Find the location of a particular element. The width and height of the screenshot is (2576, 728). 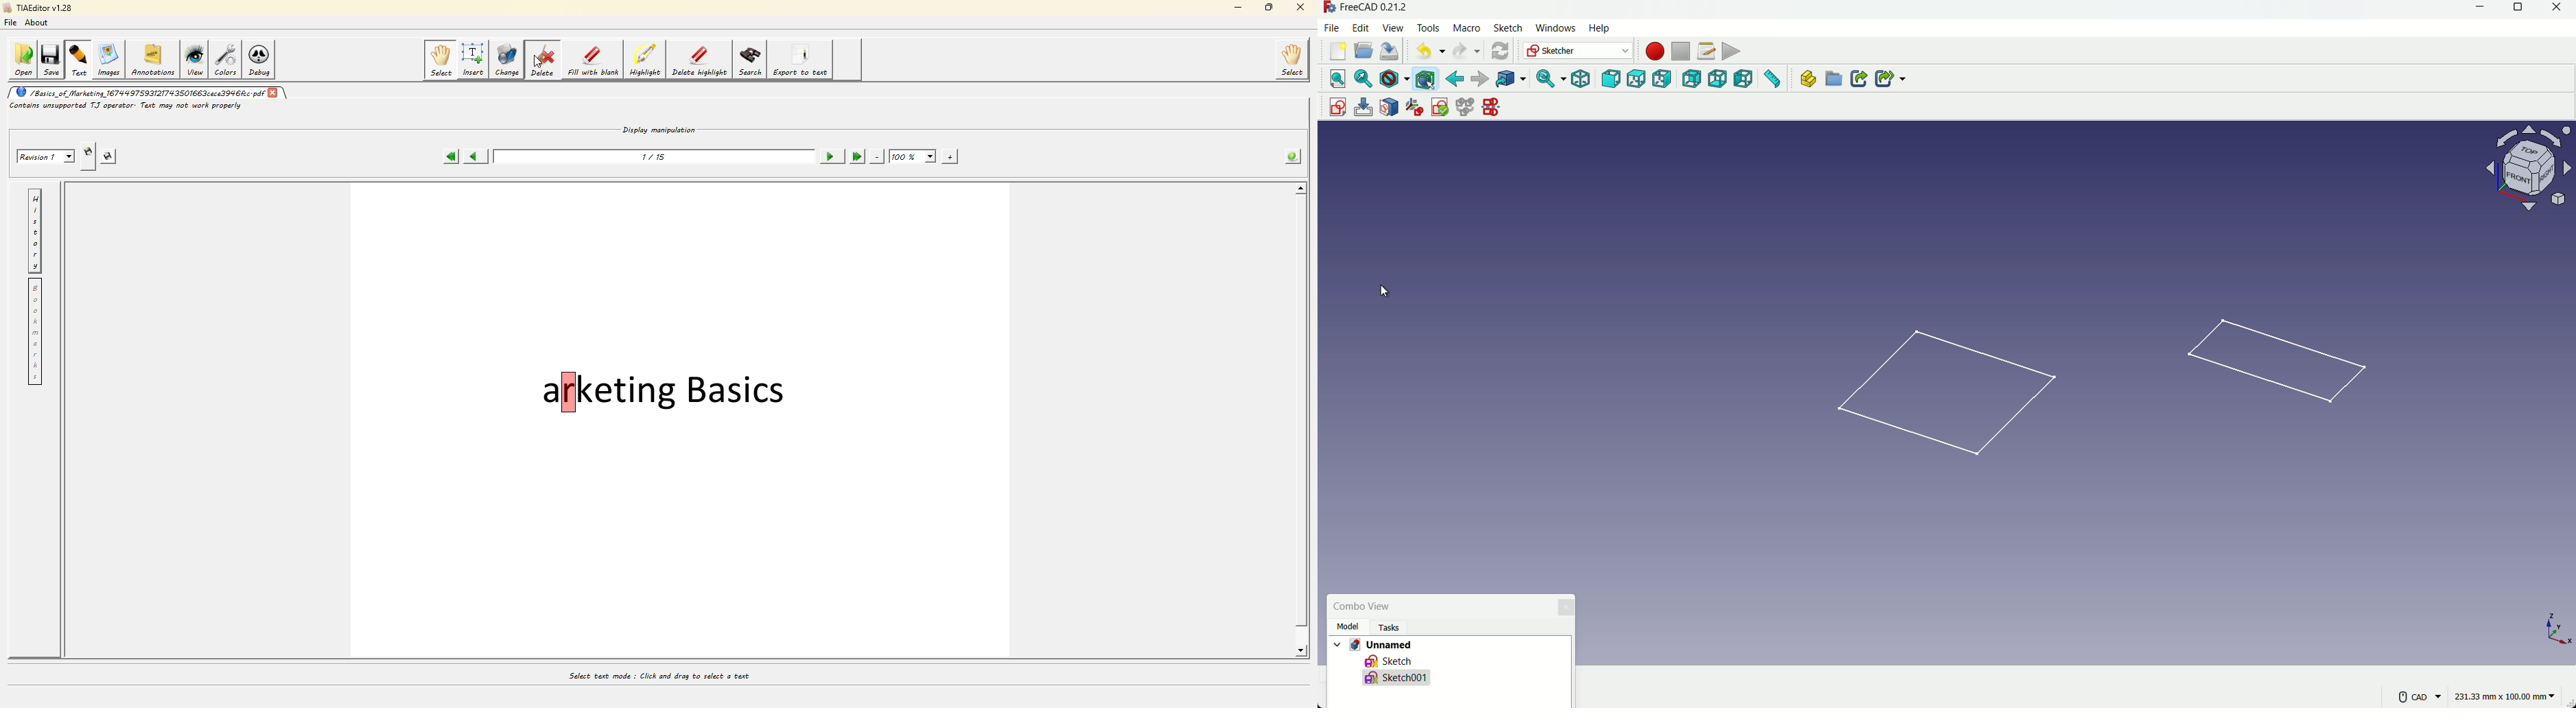

tasks Tab is located at coordinates (1398, 627).